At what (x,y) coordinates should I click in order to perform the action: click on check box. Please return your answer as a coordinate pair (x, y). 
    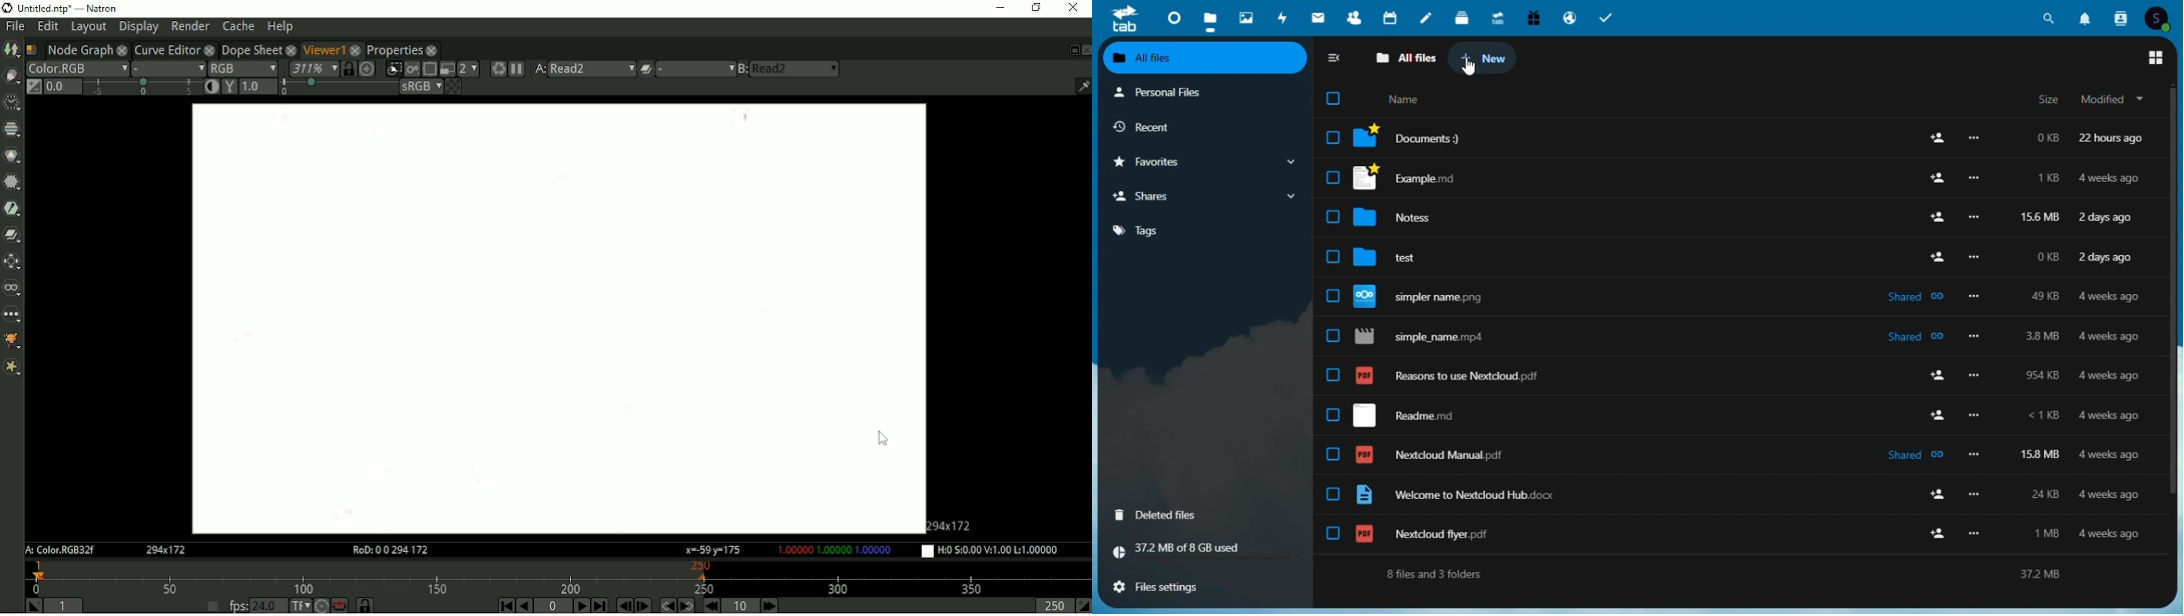
    Looking at the image, I should click on (1332, 414).